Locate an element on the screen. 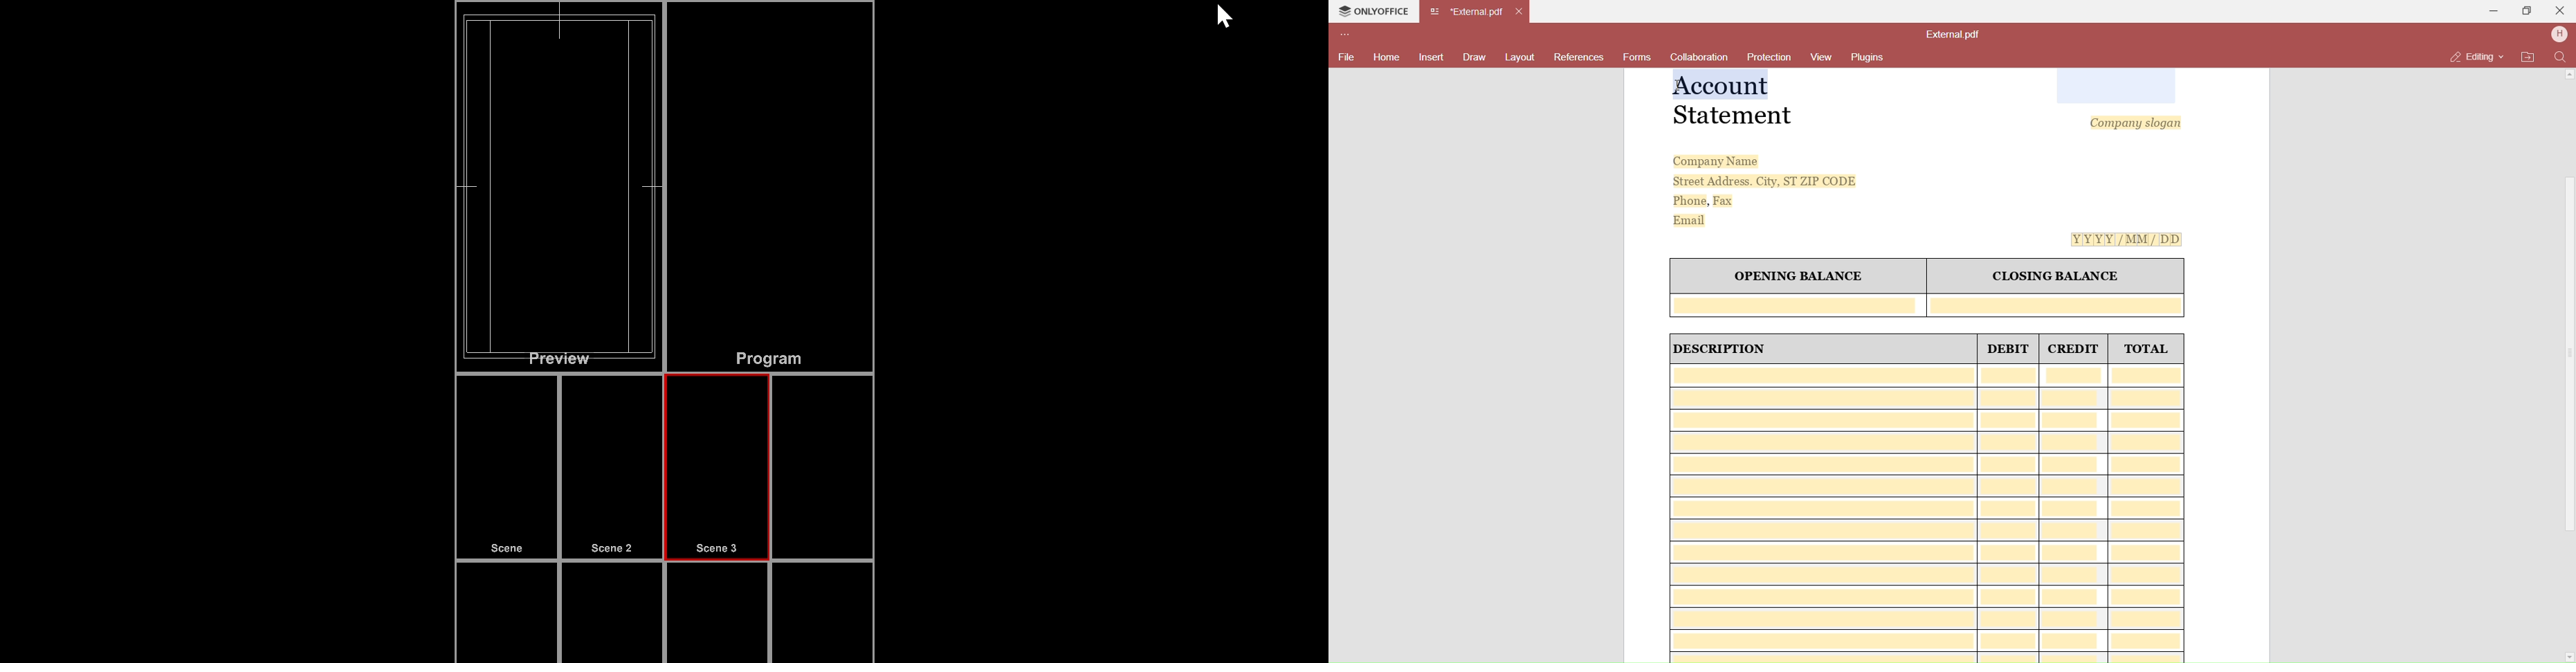 The height and width of the screenshot is (672, 2576). Scene is located at coordinates (507, 466).